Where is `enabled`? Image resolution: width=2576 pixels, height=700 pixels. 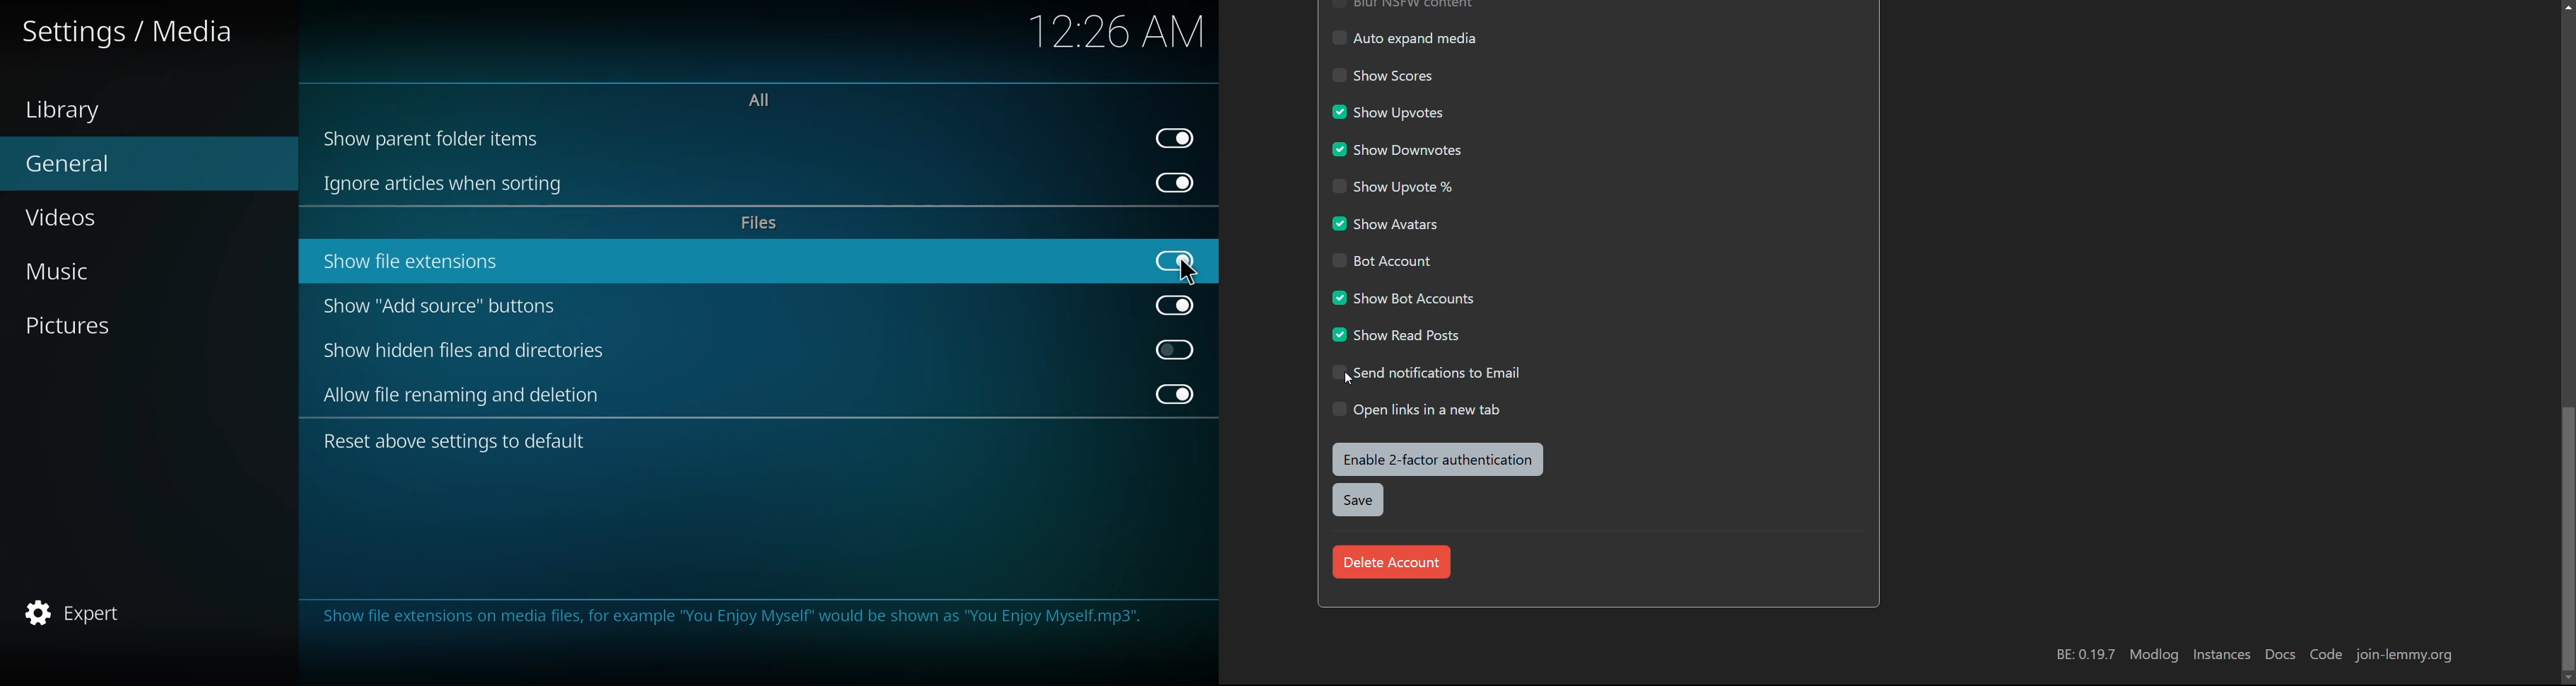
enabled is located at coordinates (1180, 137).